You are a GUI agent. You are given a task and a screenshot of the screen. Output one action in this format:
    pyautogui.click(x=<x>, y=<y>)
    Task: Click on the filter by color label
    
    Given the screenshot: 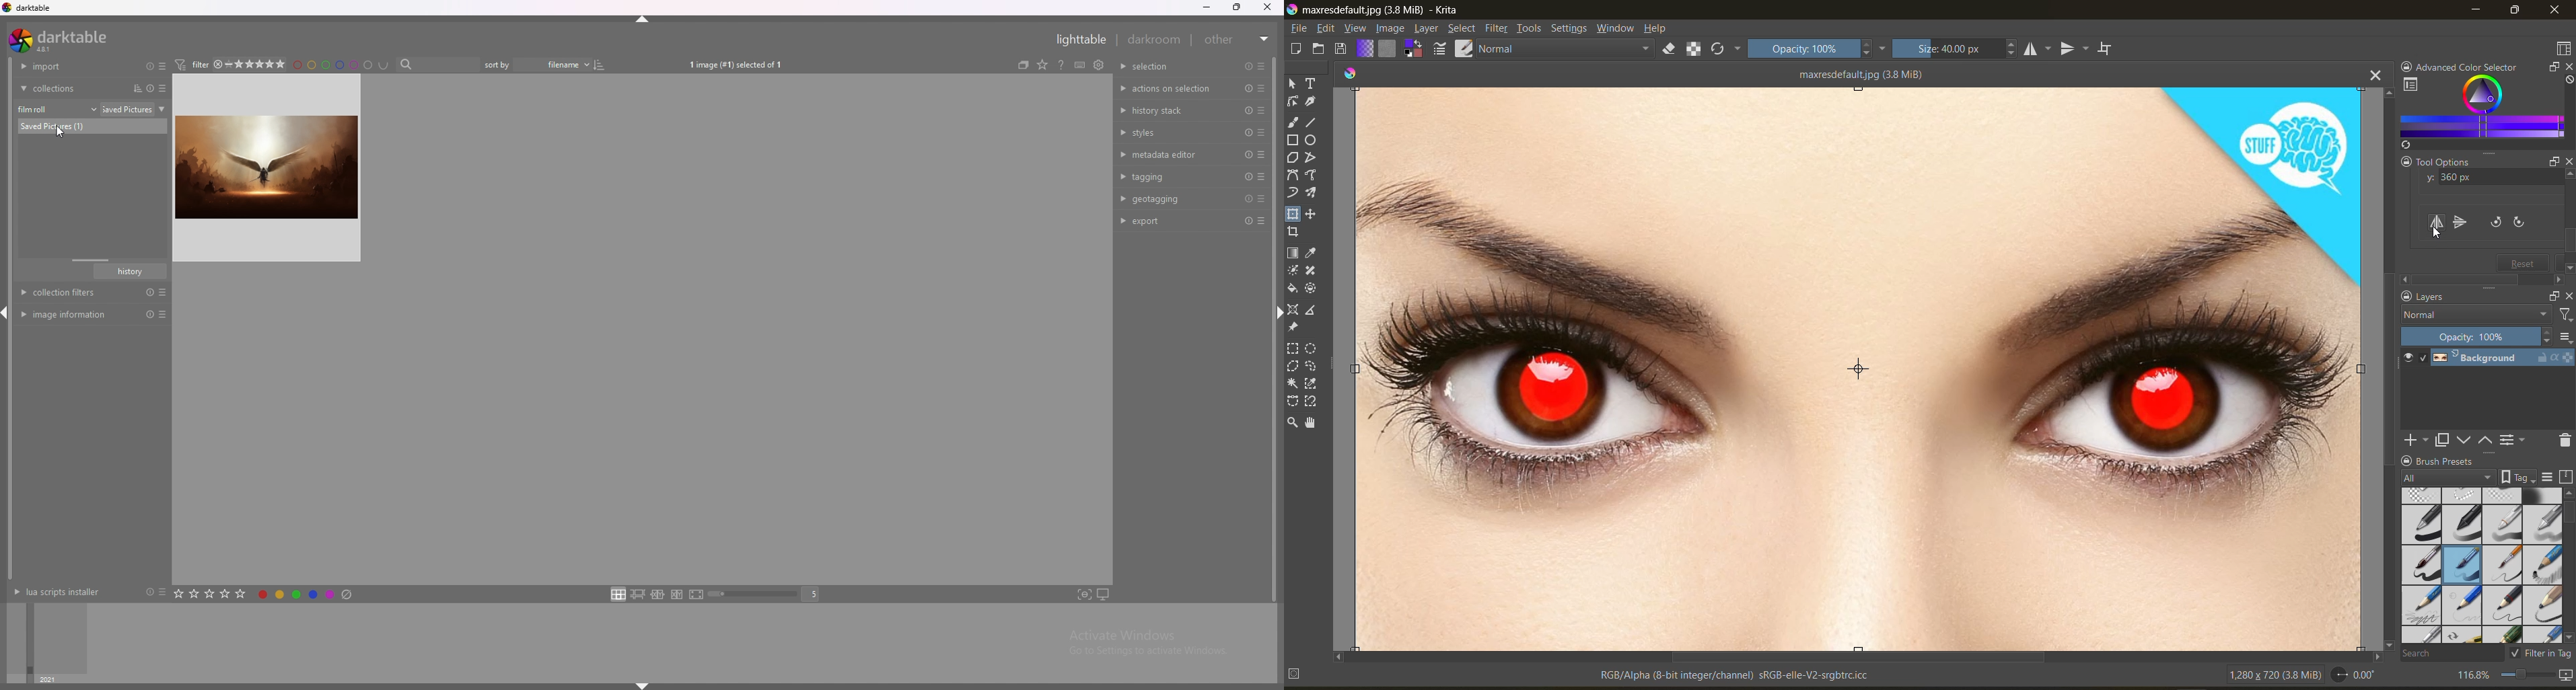 What is the action you would take?
    pyautogui.click(x=345, y=65)
    